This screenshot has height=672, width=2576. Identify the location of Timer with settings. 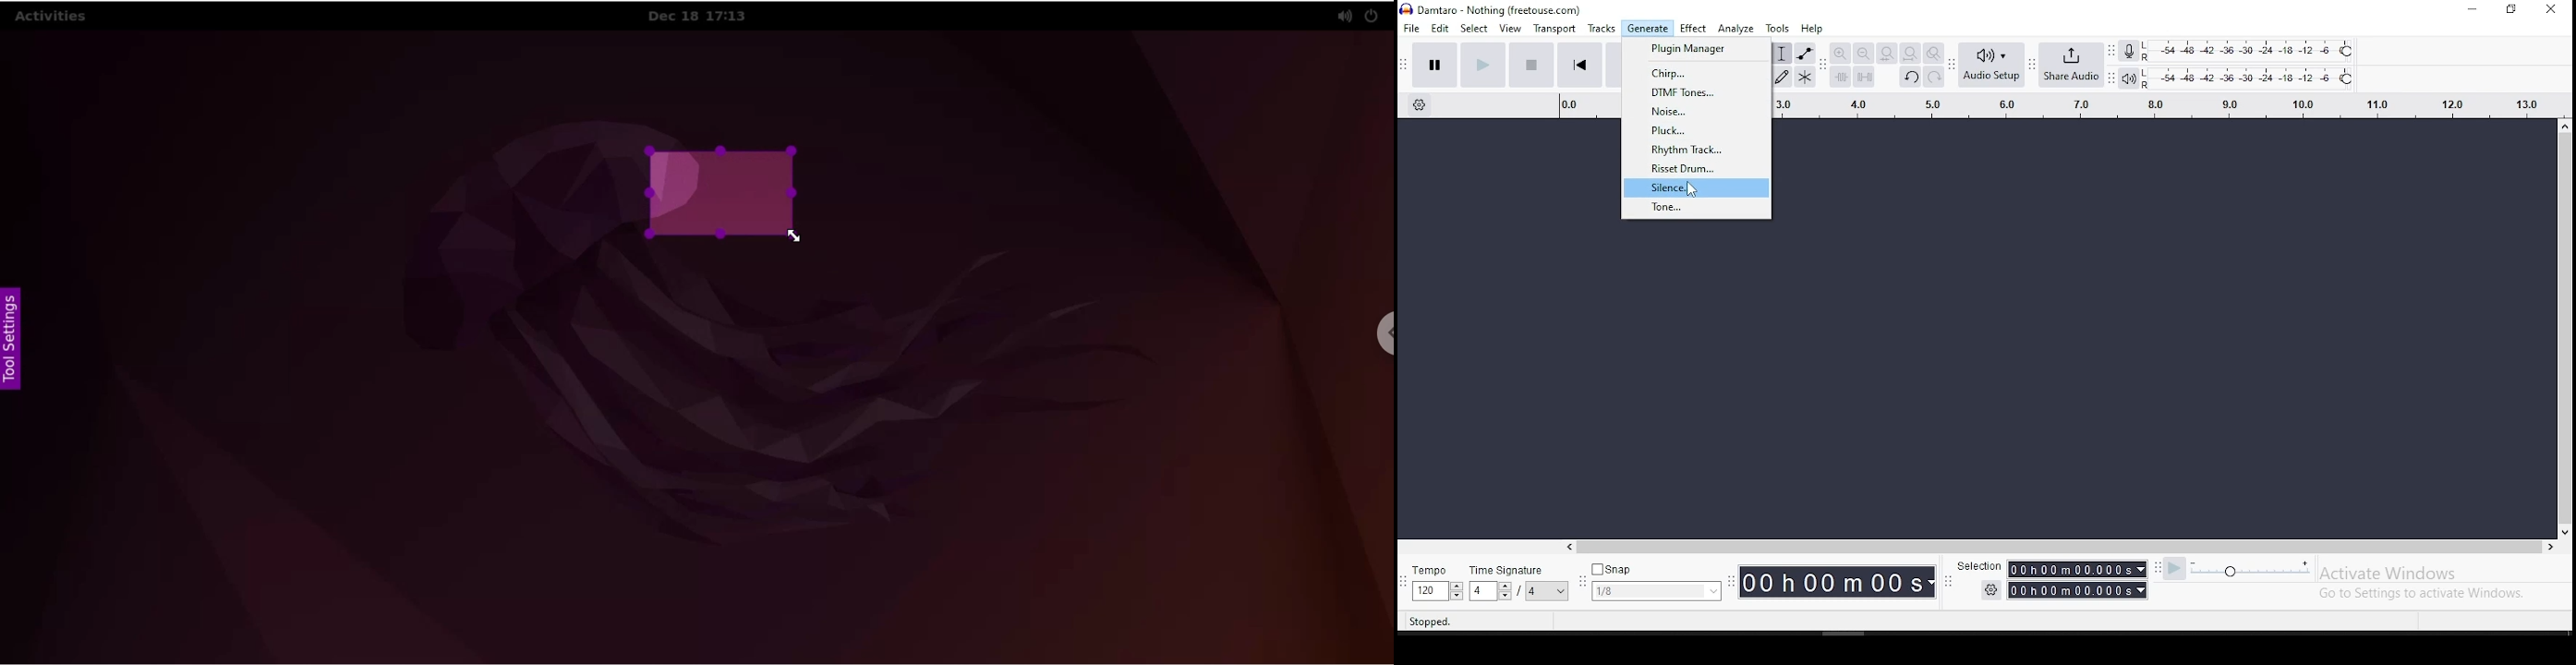
(2060, 594).